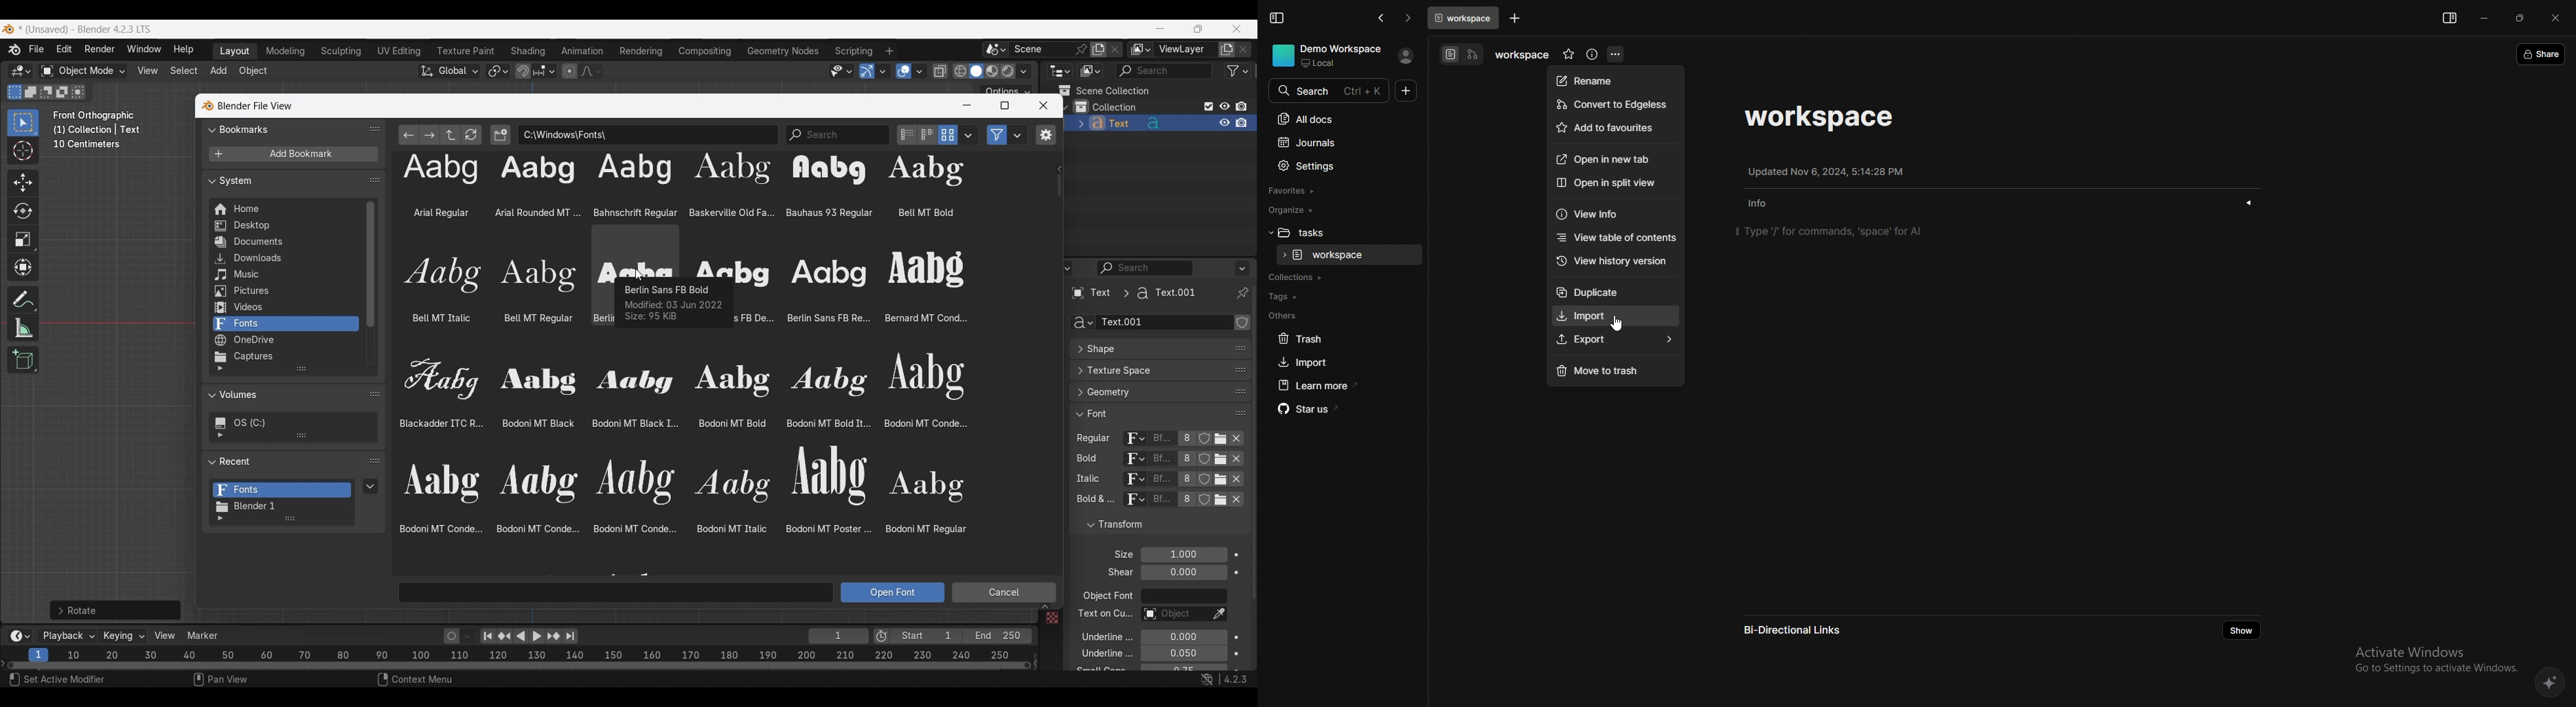 The width and height of the screenshot is (2576, 728). I want to click on Exclude from view layer, so click(1209, 106).